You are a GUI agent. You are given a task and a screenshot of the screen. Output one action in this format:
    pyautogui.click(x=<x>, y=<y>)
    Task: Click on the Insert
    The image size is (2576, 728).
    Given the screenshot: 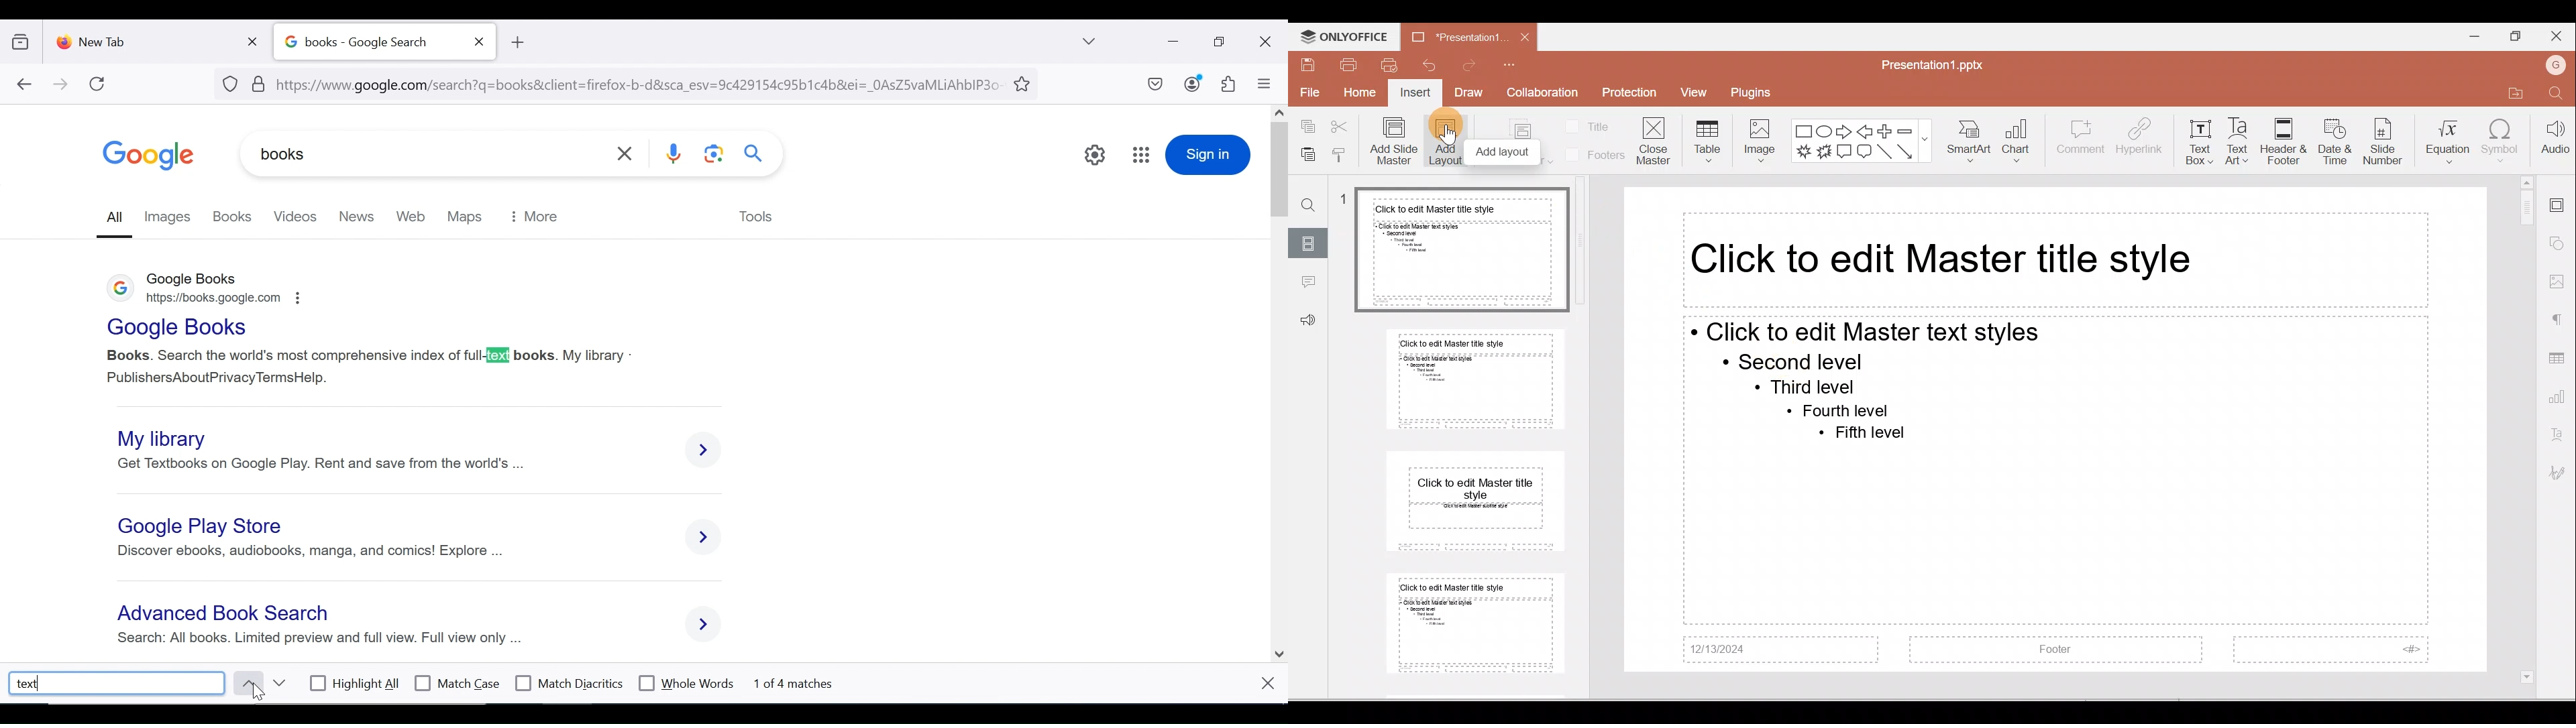 What is the action you would take?
    pyautogui.click(x=1414, y=94)
    